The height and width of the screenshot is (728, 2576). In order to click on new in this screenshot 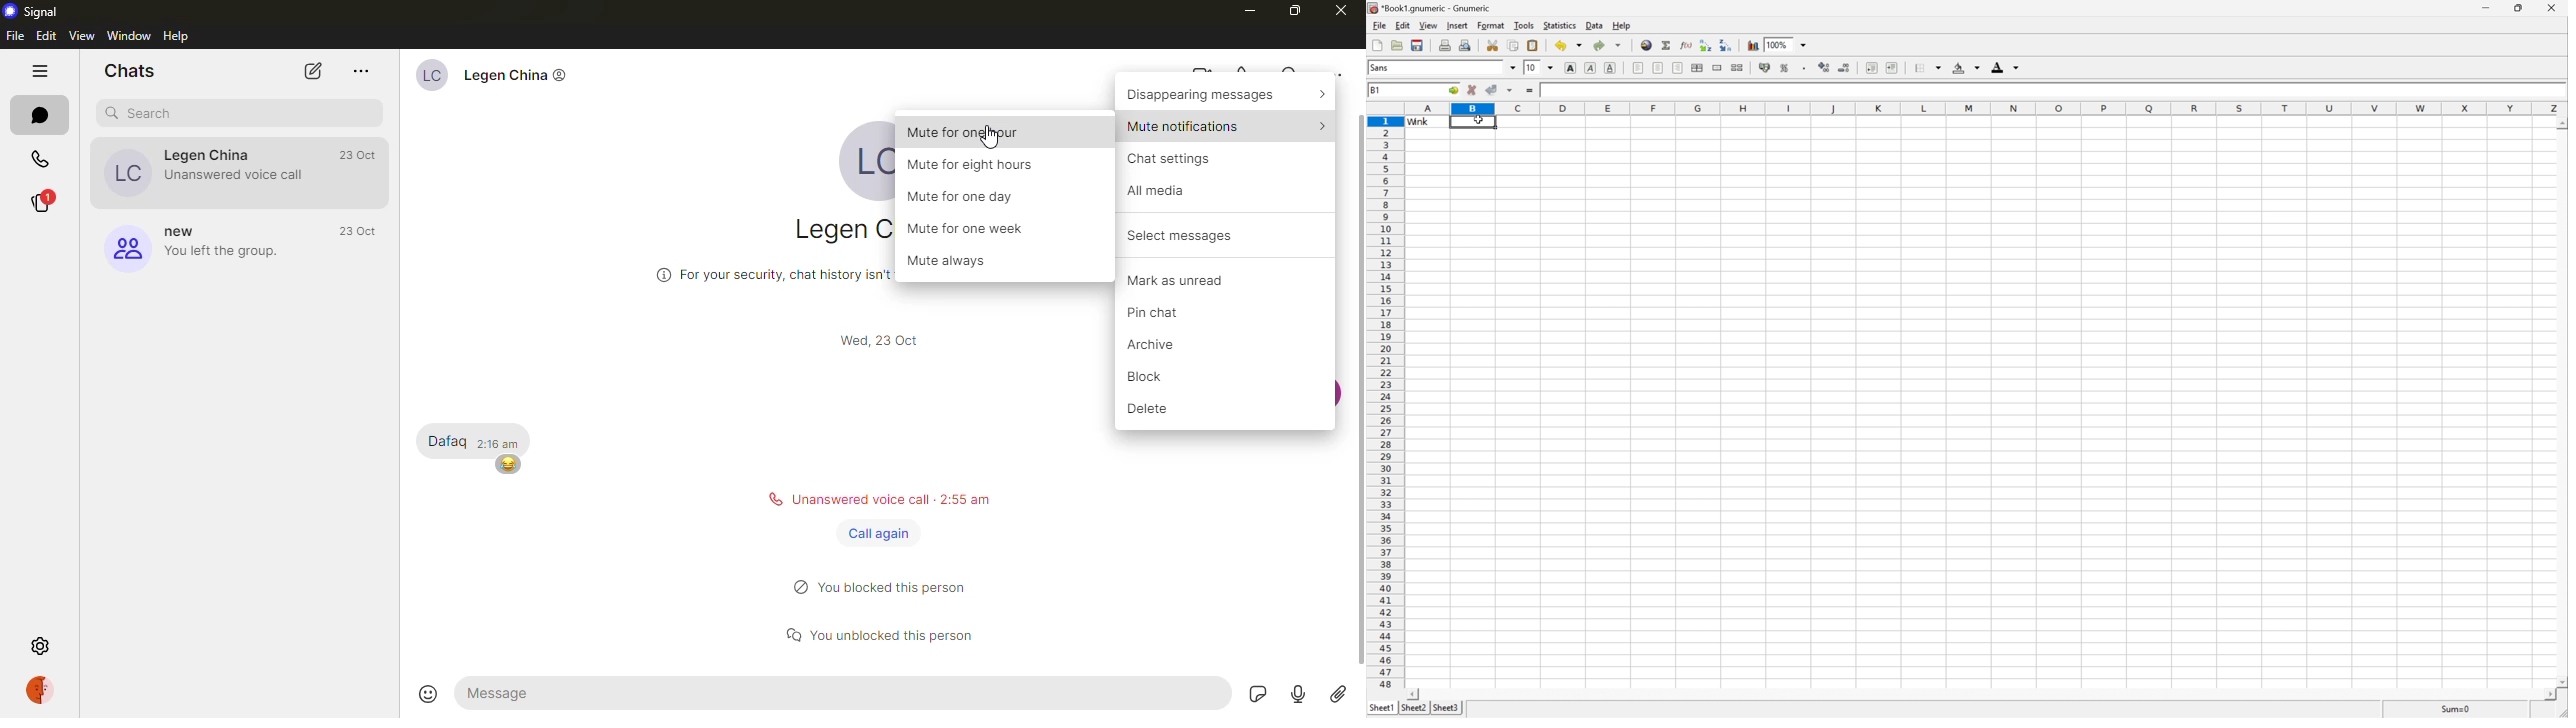, I will do `click(1376, 46)`.